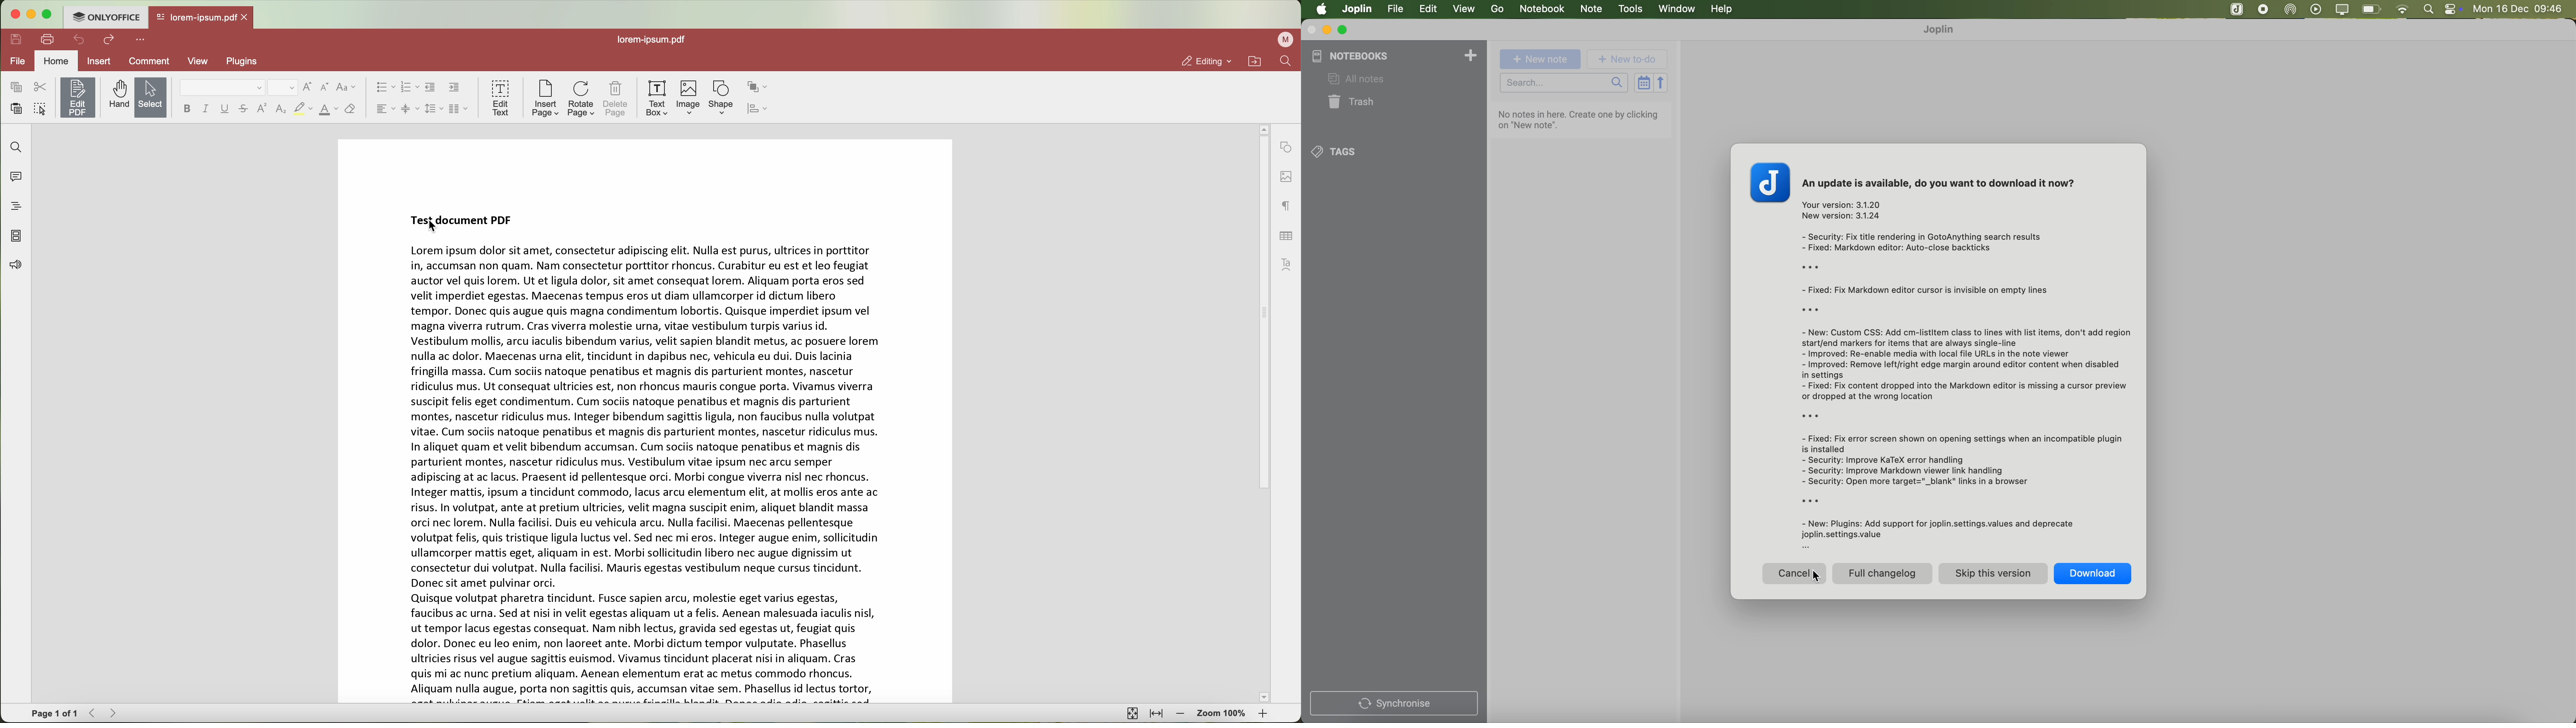 This screenshot has width=2576, height=728. Describe the element at coordinates (431, 88) in the screenshot. I see `decrease indent` at that location.